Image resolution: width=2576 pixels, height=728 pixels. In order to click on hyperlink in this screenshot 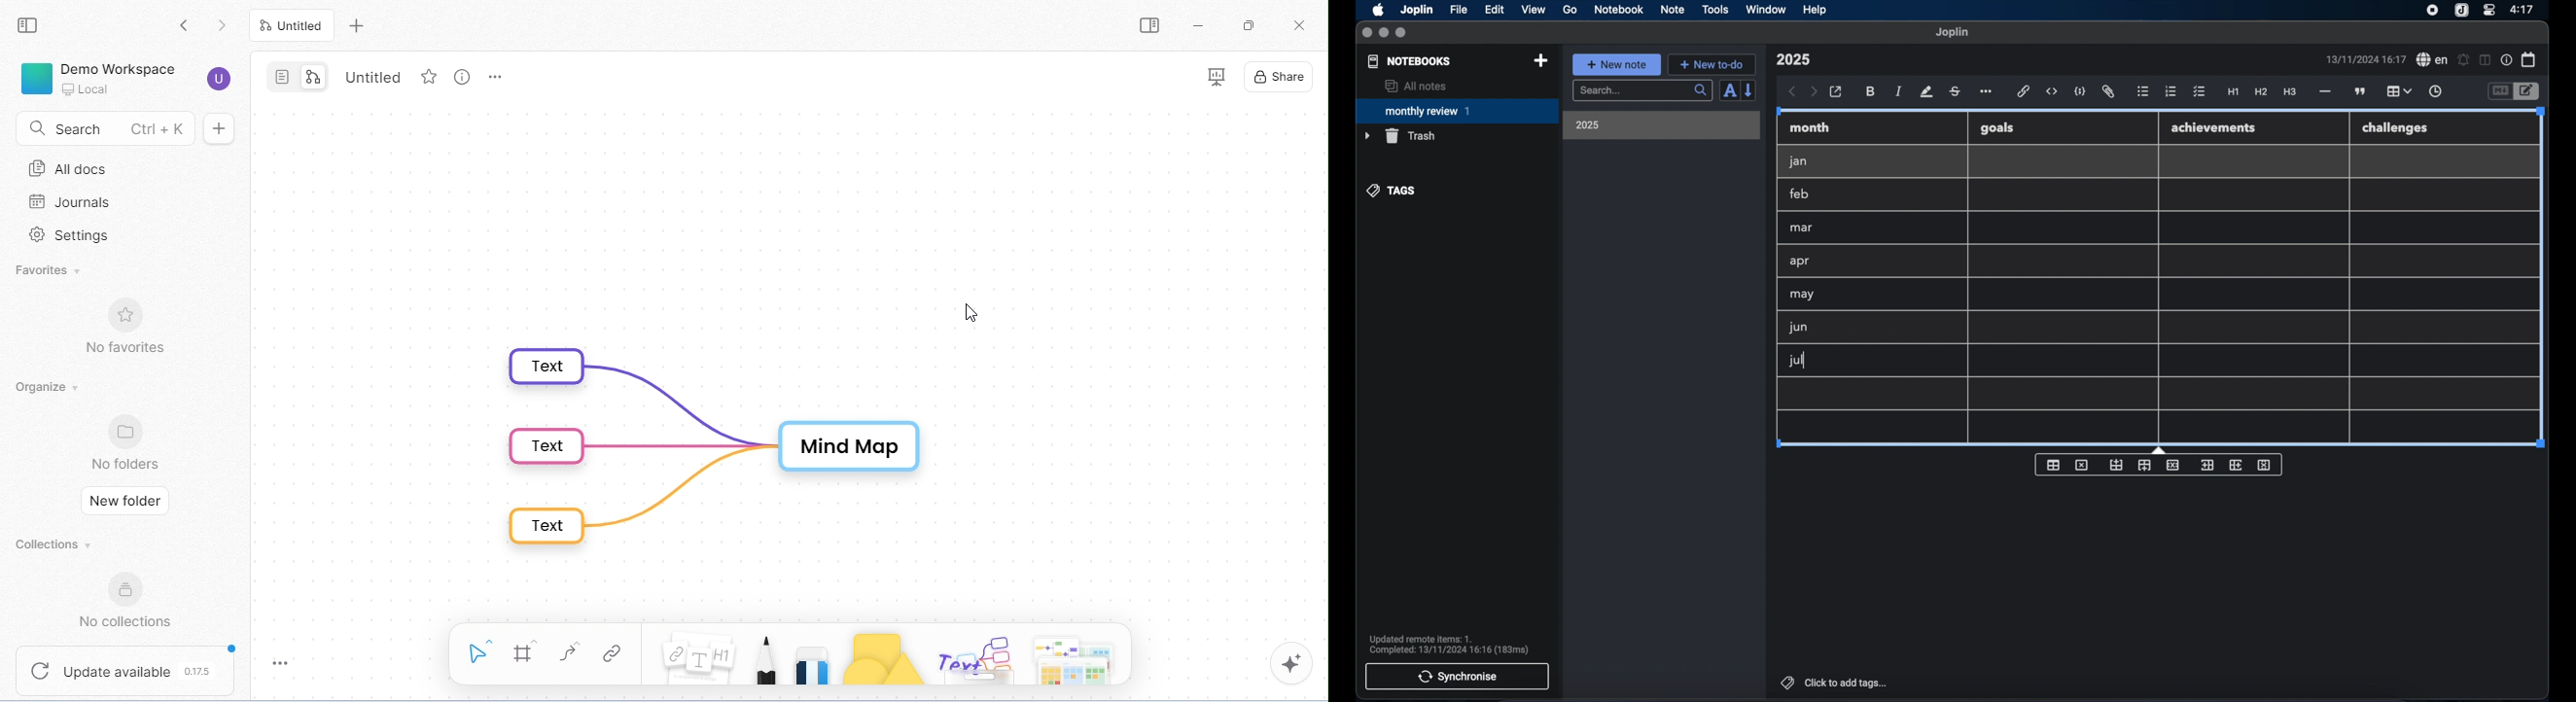, I will do `click(2024, 91)`.